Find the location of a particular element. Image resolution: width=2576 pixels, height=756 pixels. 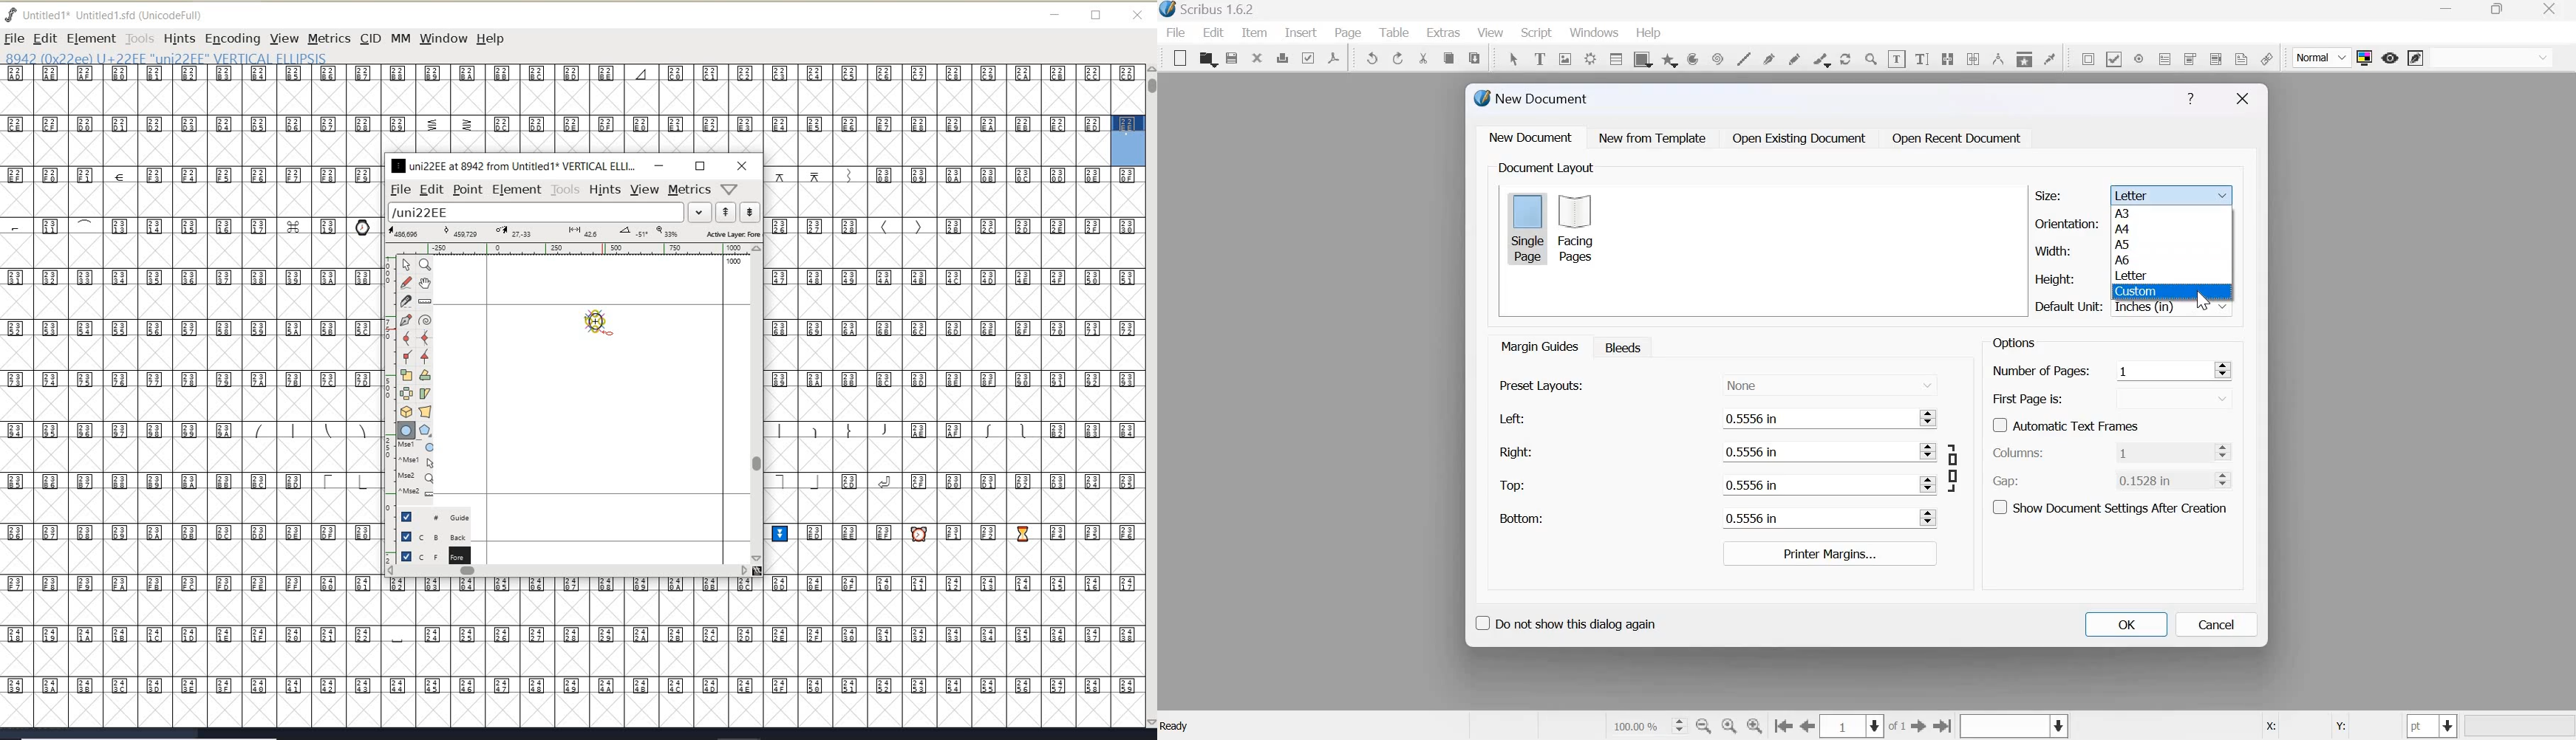

Increase and Decrease is located at coordinates (1927, 451).